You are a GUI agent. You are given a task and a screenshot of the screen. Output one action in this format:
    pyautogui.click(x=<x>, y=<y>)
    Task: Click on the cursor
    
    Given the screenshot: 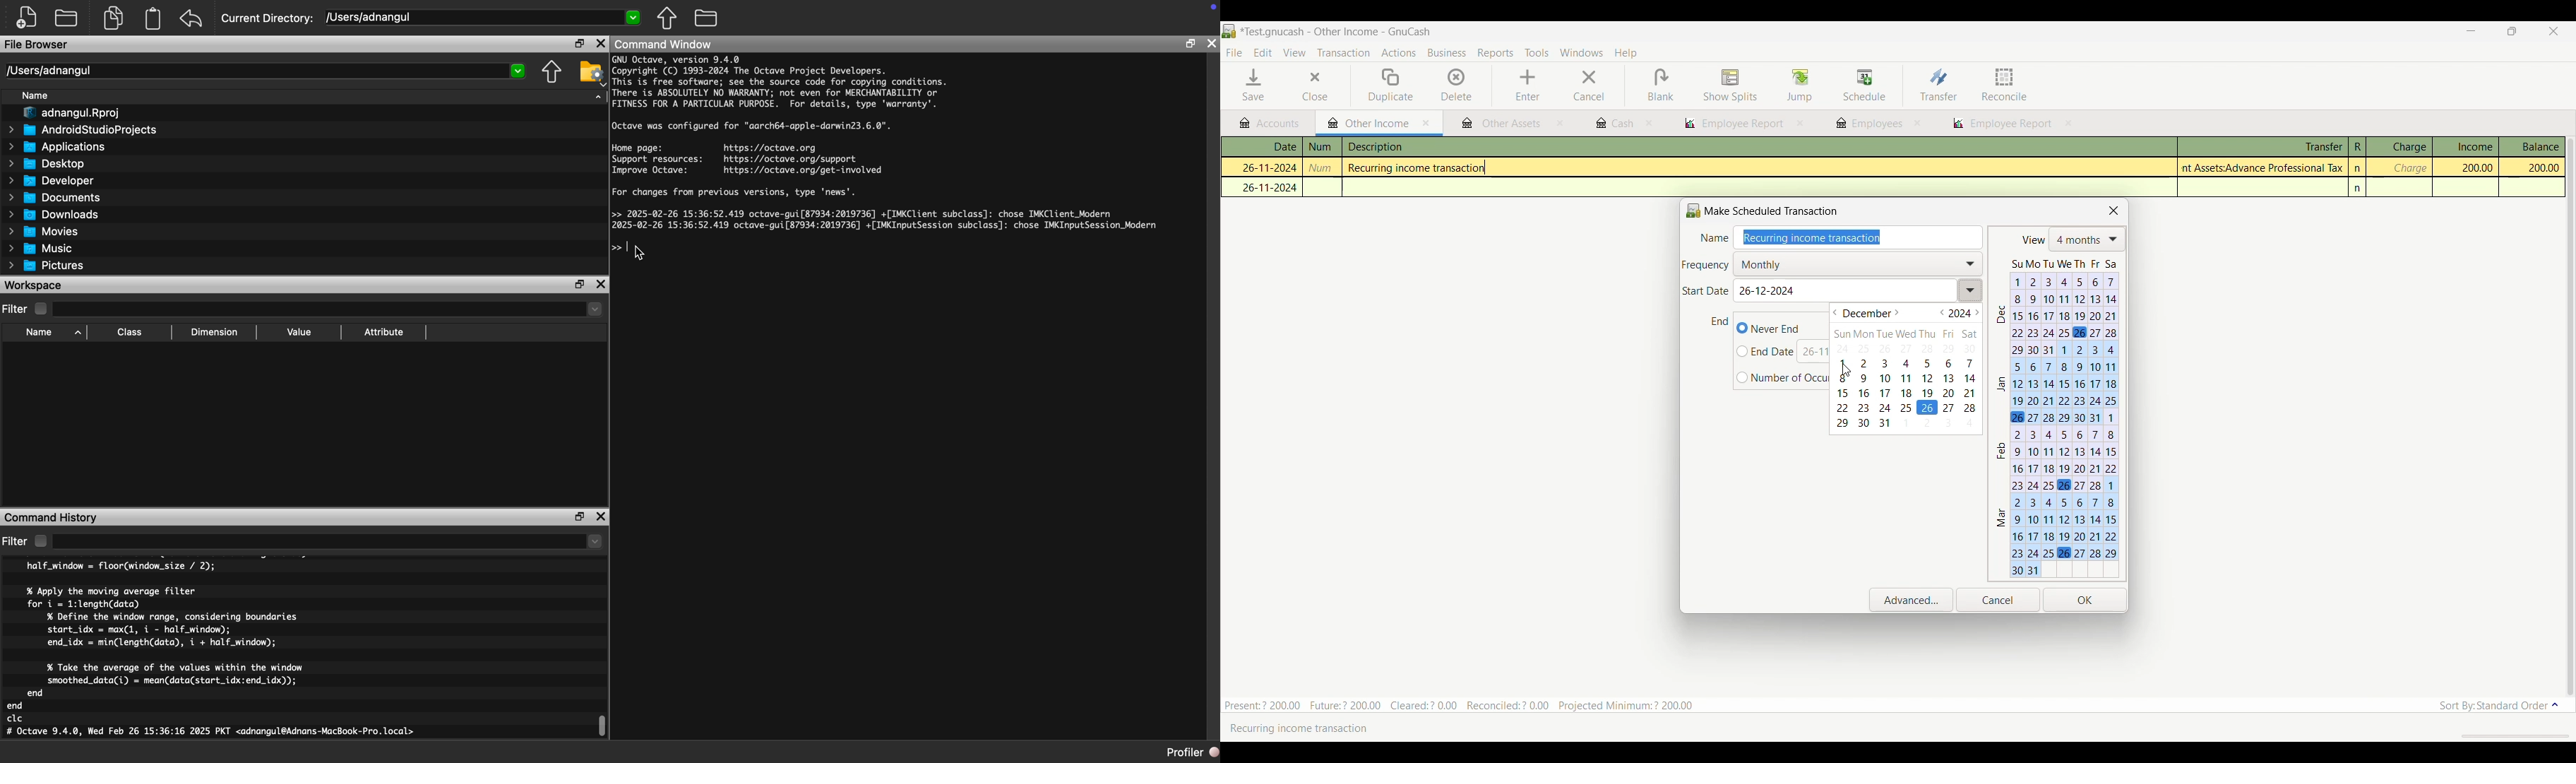 What is the action you would take?
    pyautogui.click(x=1847, y=370)
    